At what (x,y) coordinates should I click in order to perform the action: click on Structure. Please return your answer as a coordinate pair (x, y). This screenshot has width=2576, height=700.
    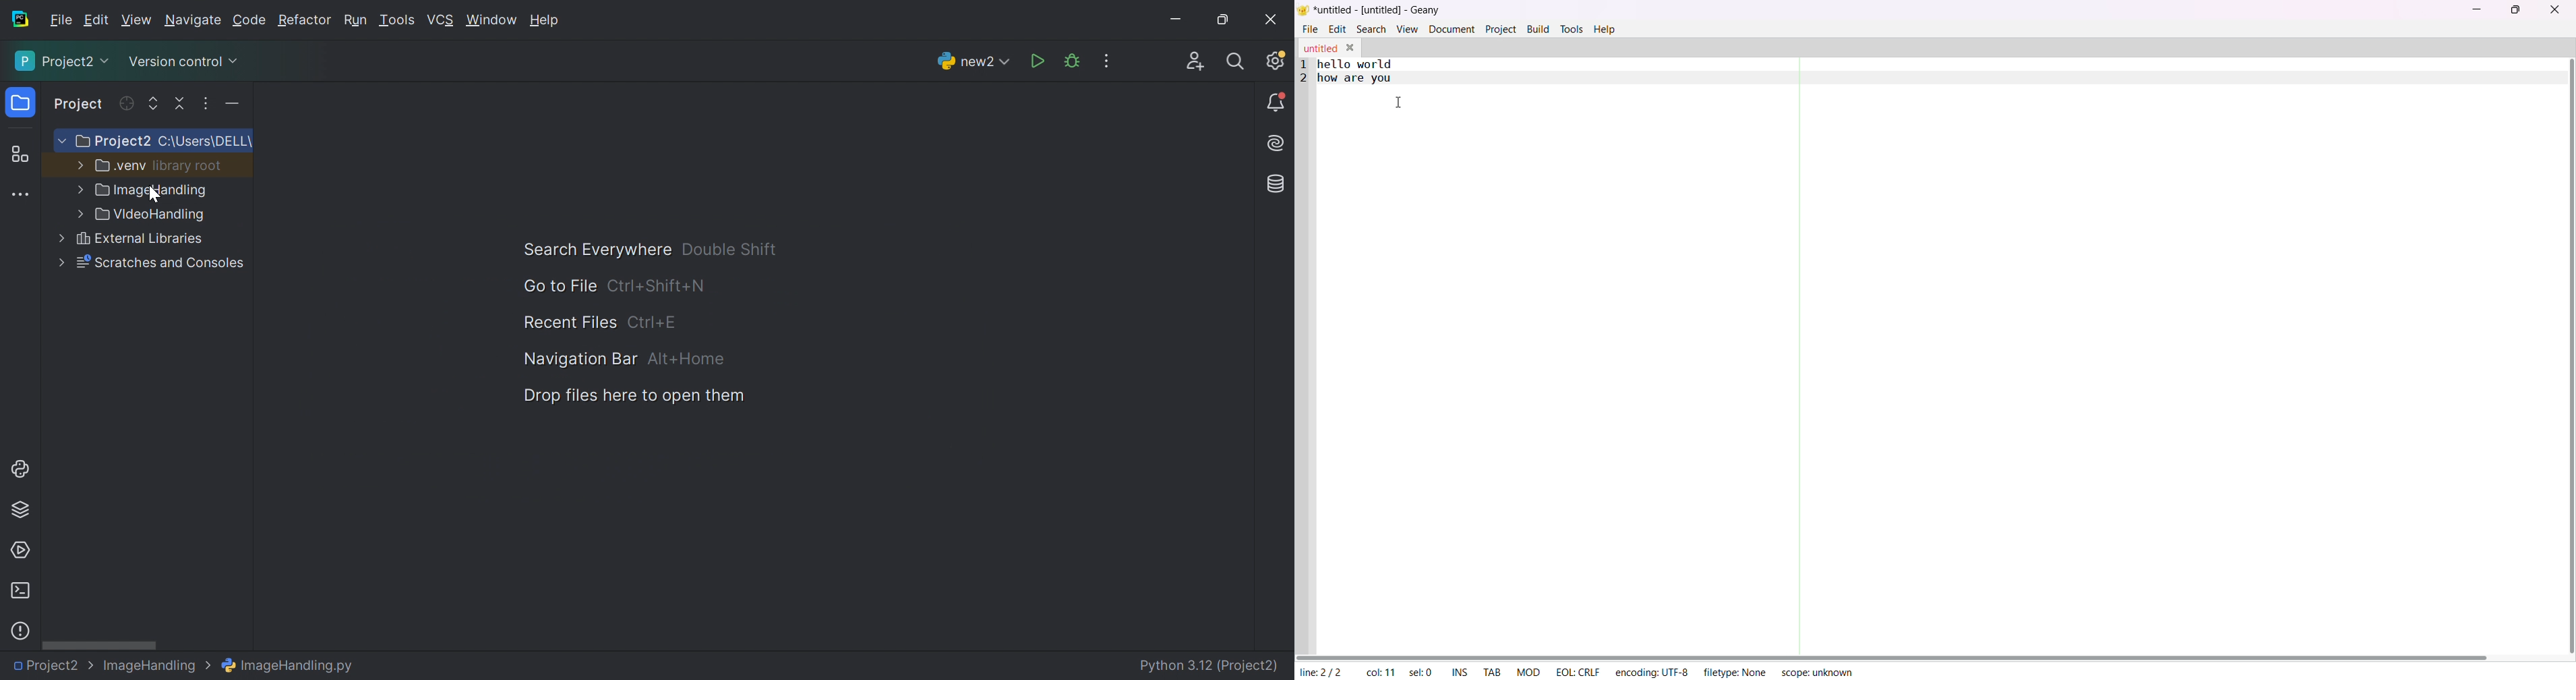
    Looking at the image, I should click on (20, 155).